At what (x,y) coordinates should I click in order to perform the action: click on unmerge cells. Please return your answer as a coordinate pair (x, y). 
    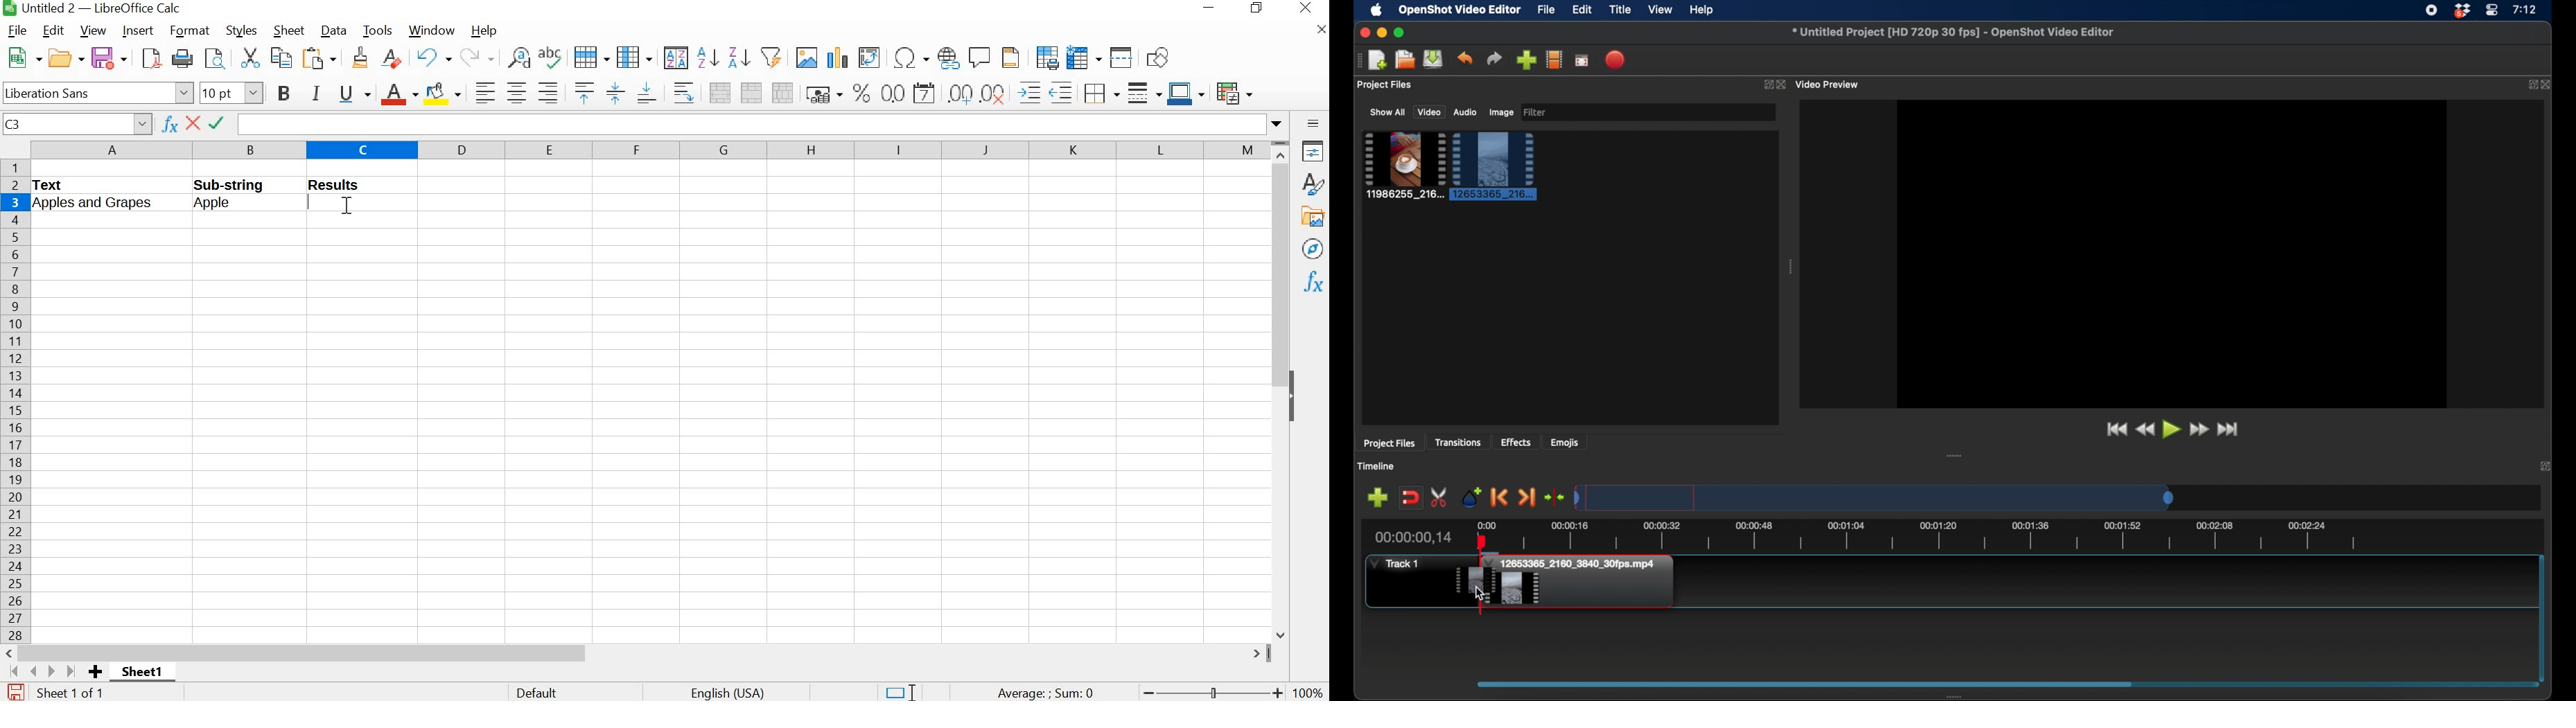
    Looking at the image, I should click on (783, 92).